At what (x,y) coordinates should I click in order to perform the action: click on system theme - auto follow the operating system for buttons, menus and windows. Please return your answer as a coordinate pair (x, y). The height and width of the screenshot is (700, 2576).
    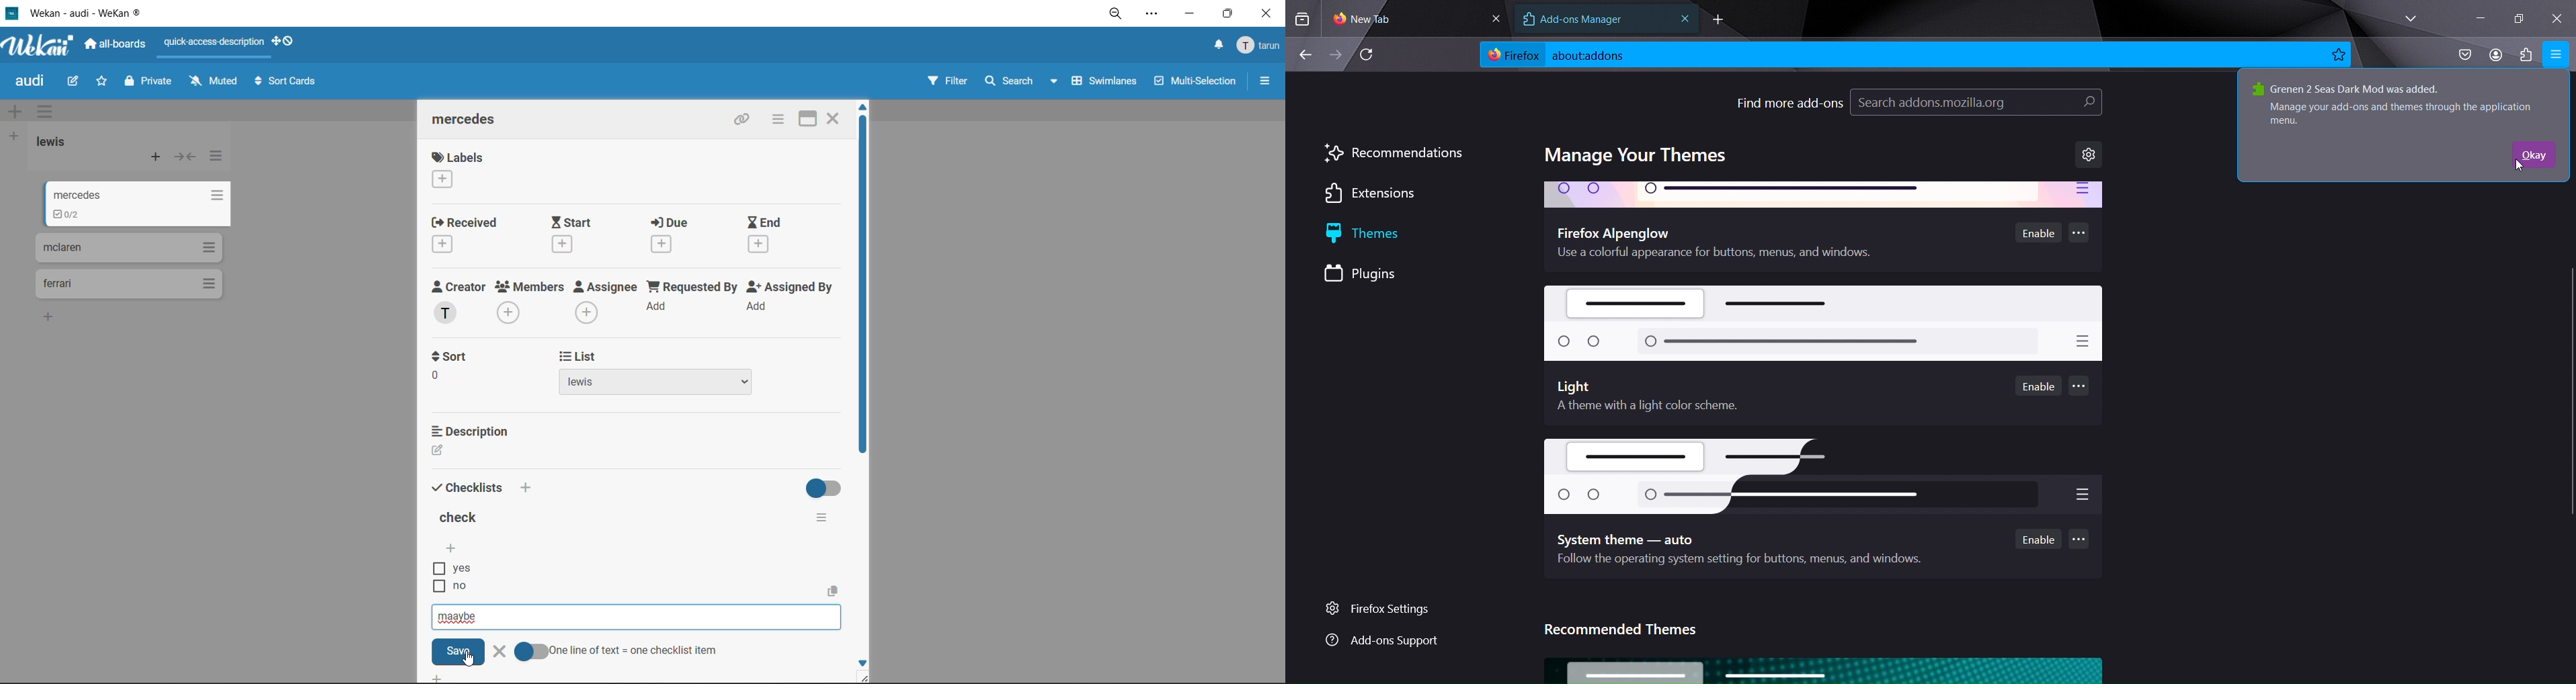
    Looking at the image, I should click on (1746, 550).